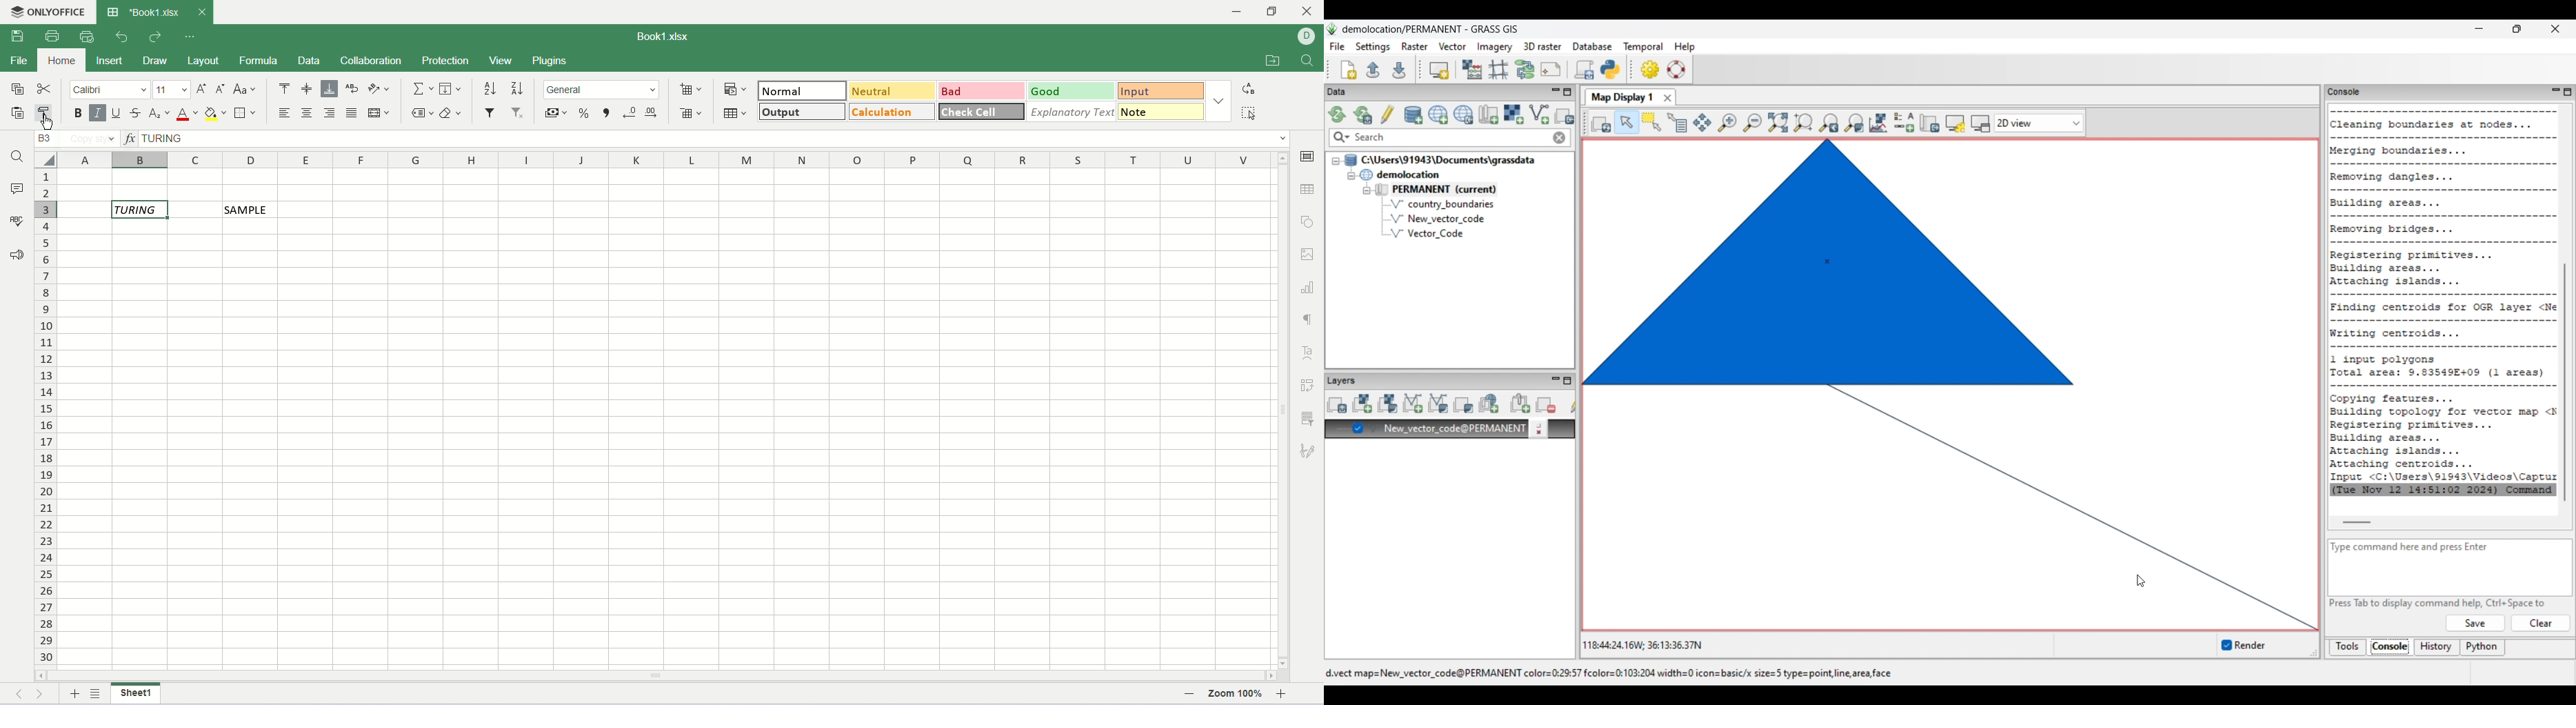 The width and height of the screenshot is (2576, 728). I want to click on font size, so click(173, 89).